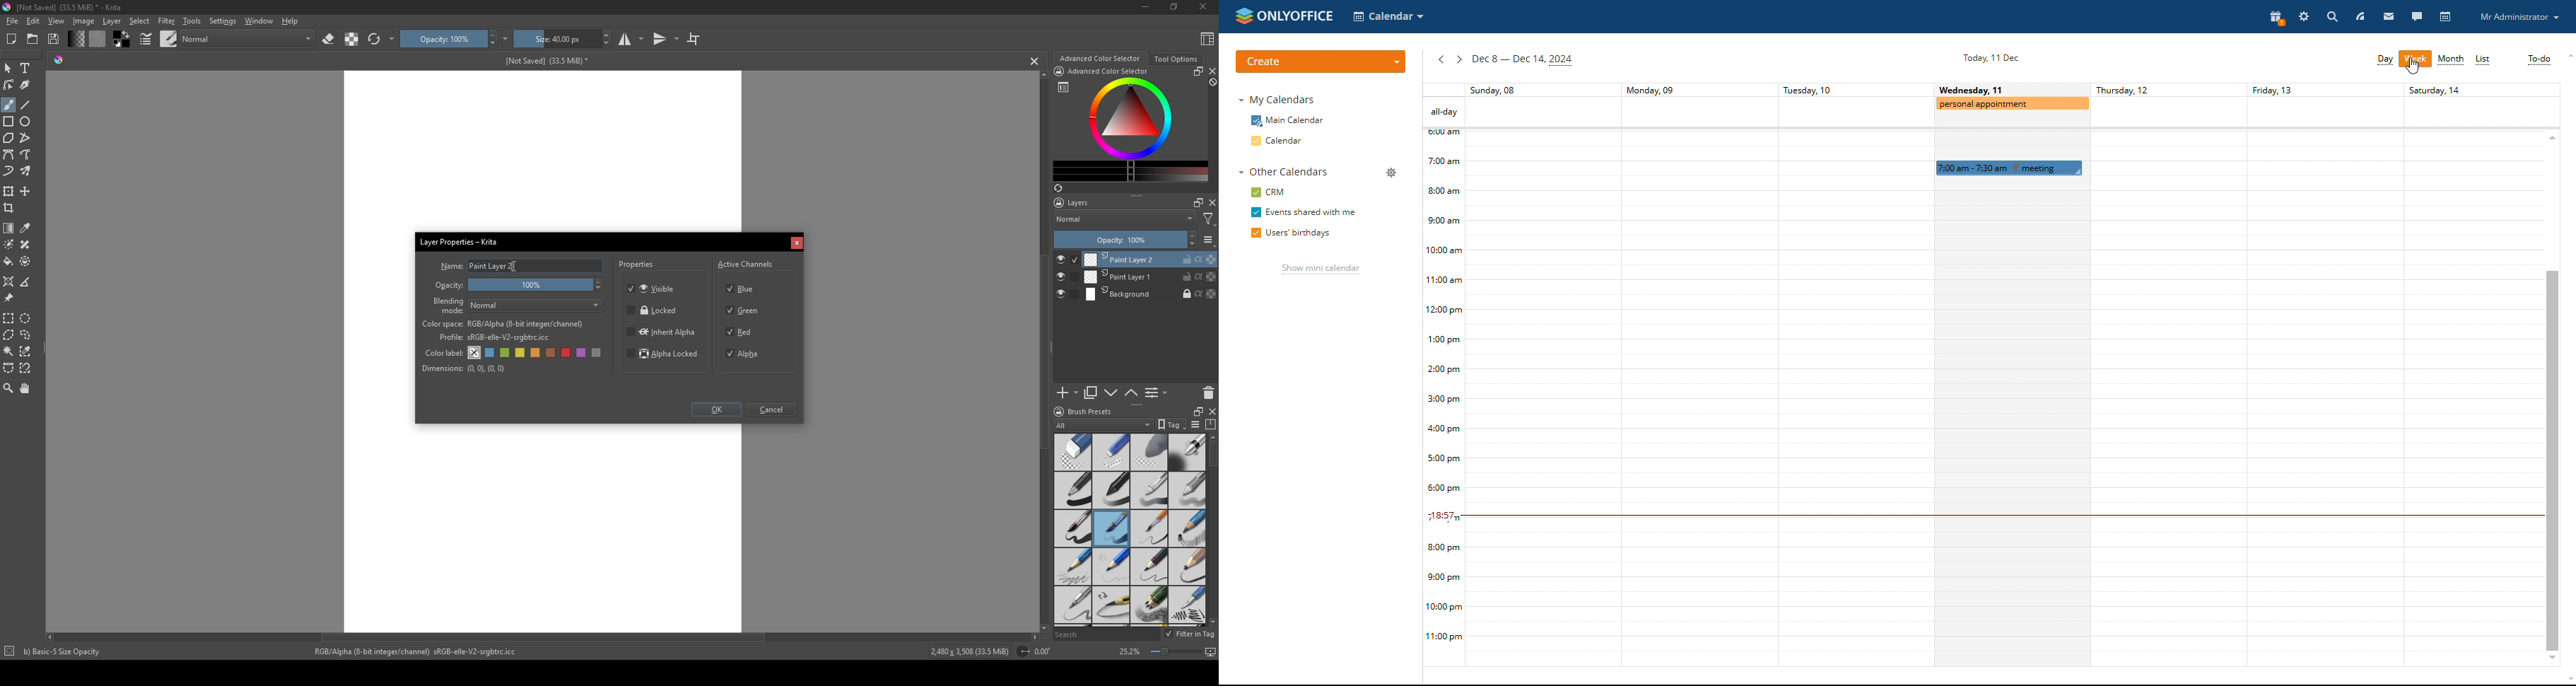  I want to click on Normal, so click(537, 306).